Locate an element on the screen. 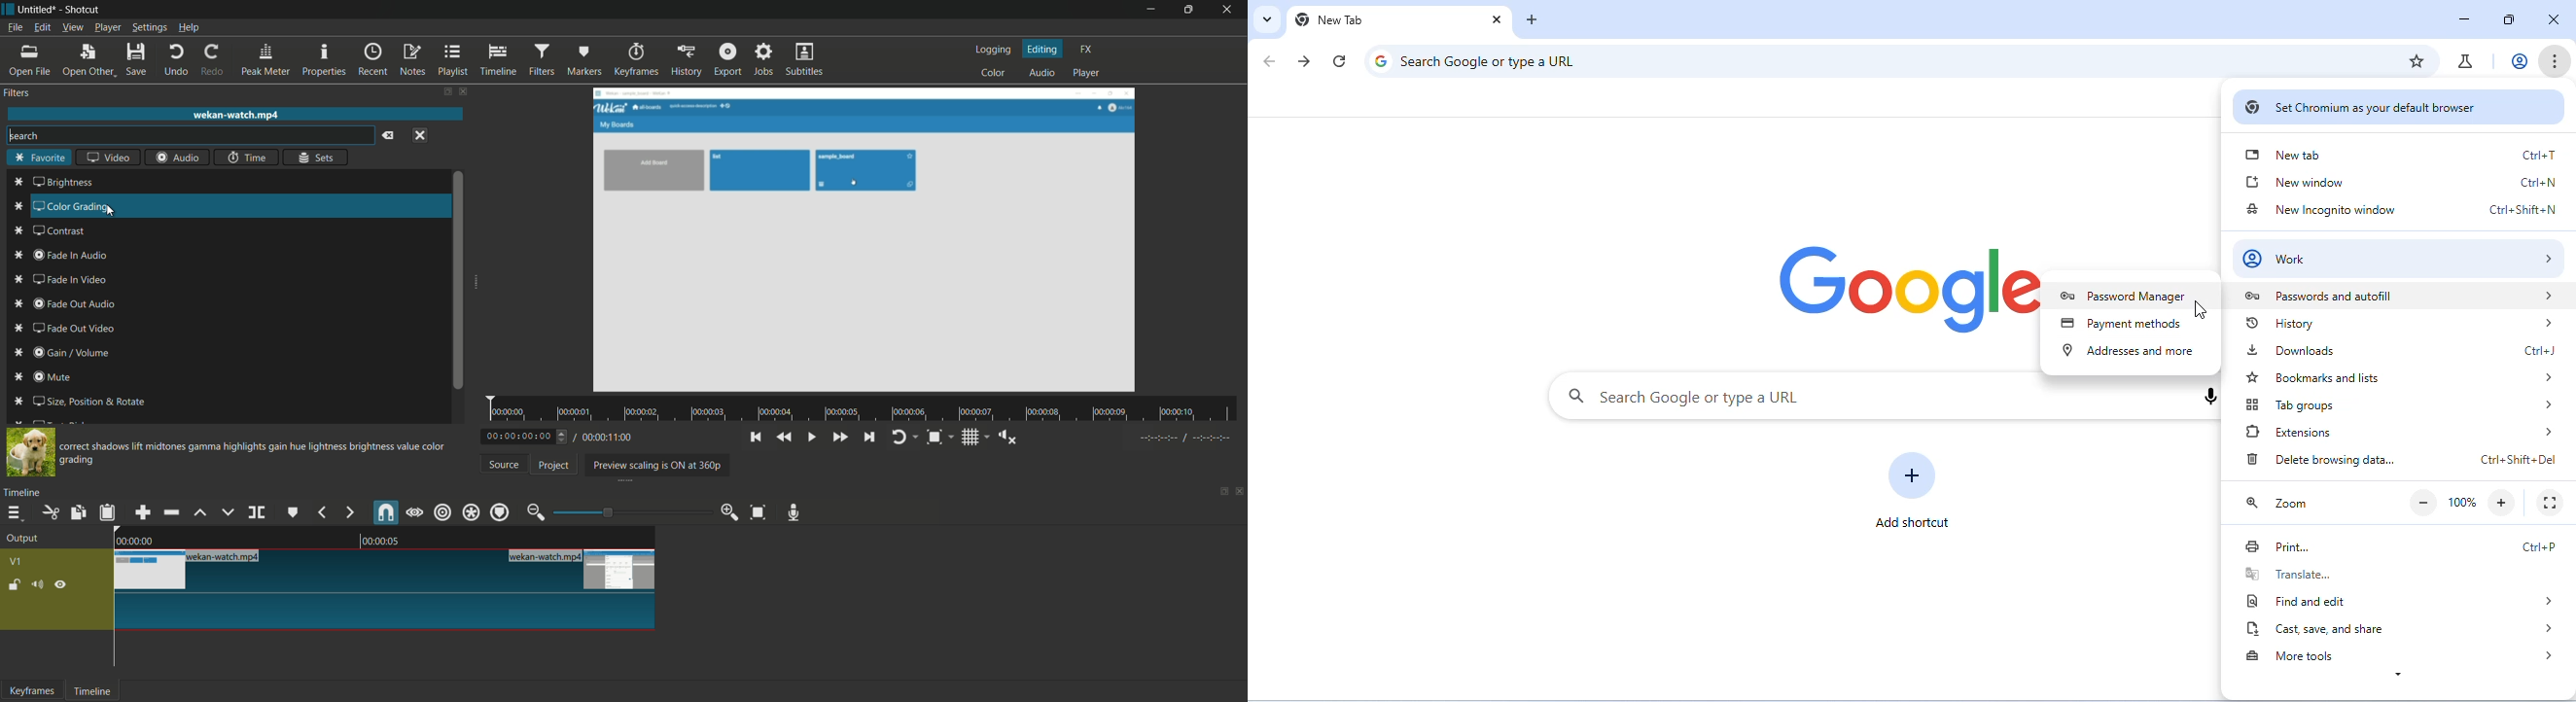  quickly play forward is located at coordinates (840, 437).